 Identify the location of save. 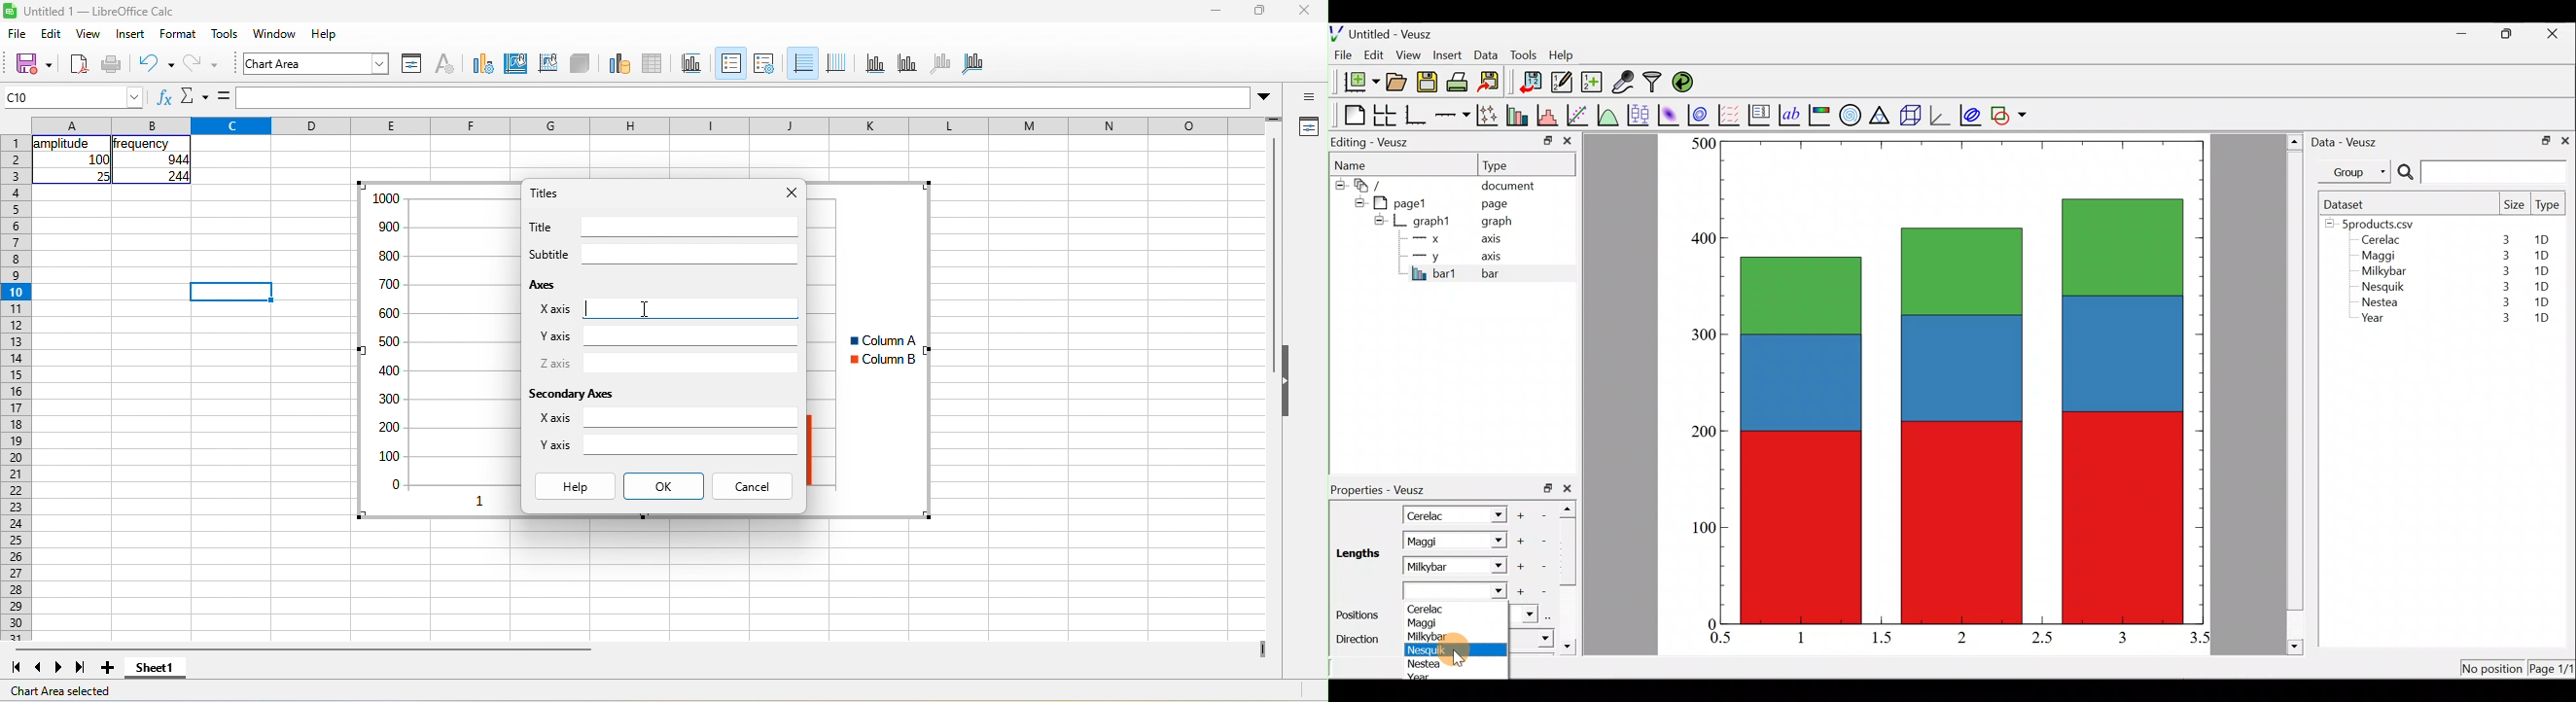
(33, 65).